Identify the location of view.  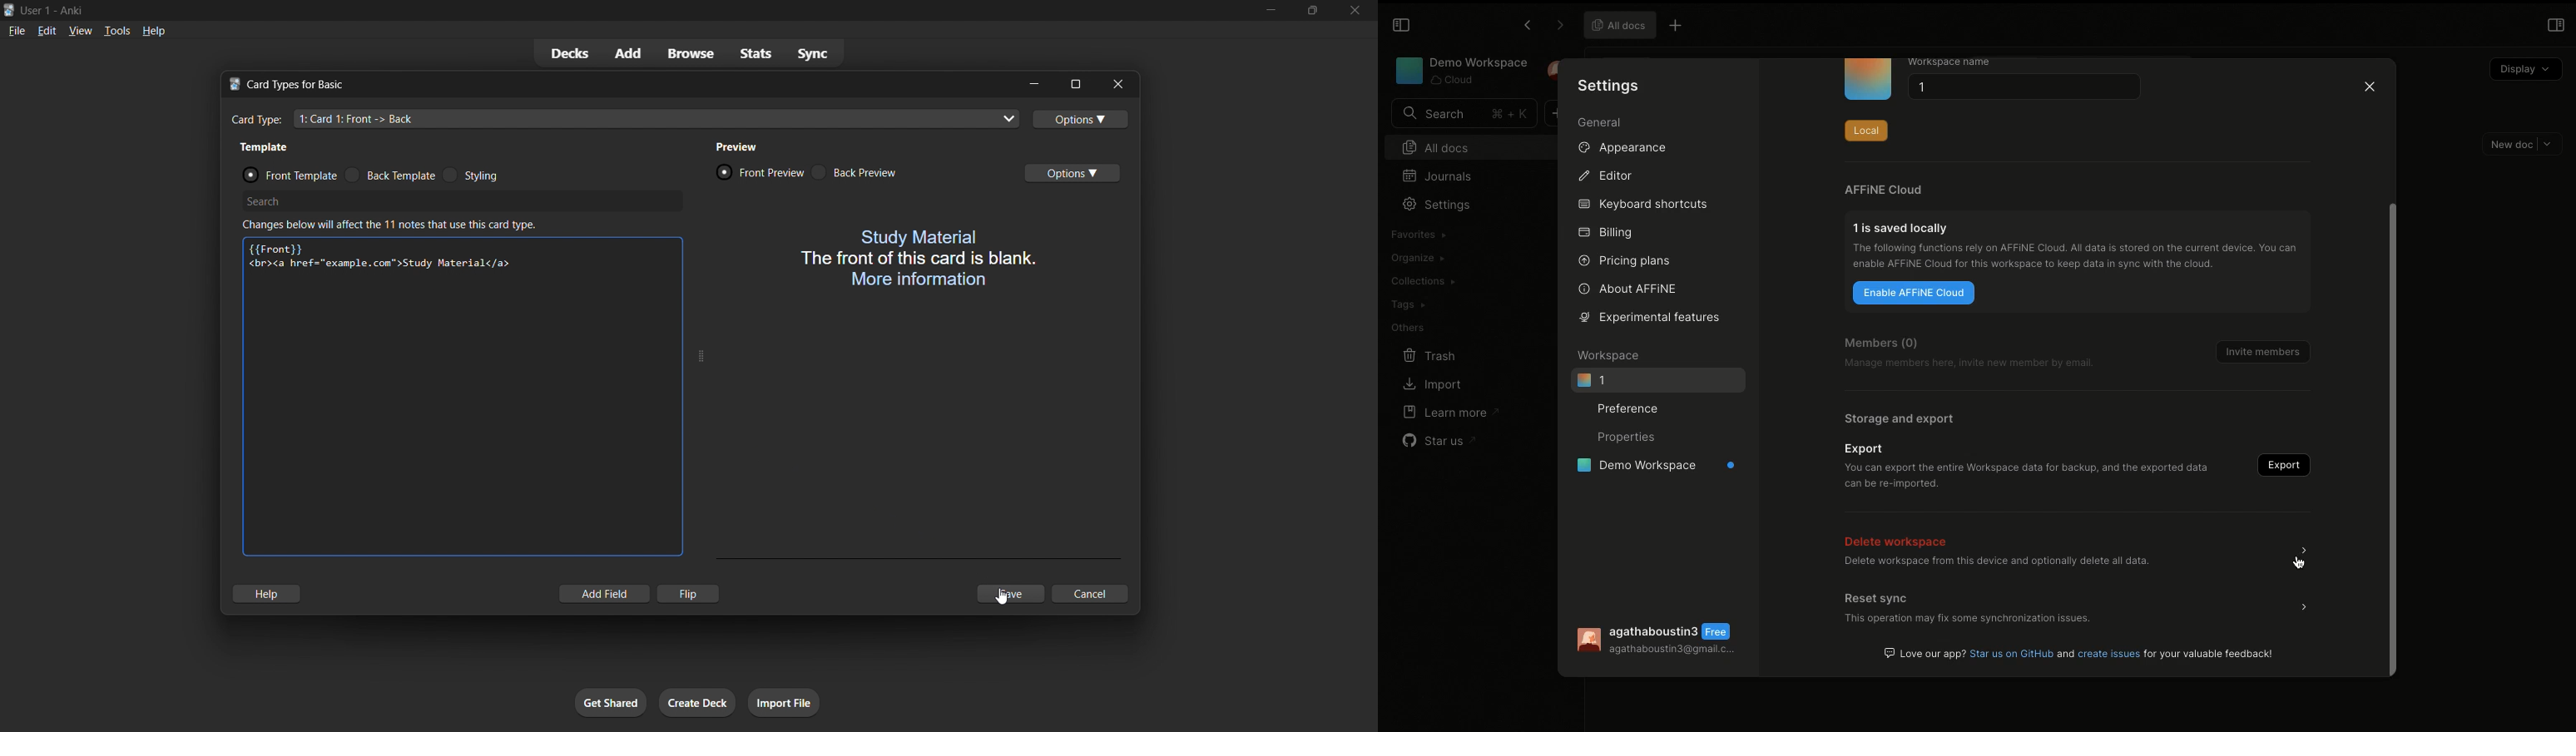
(78, 30).